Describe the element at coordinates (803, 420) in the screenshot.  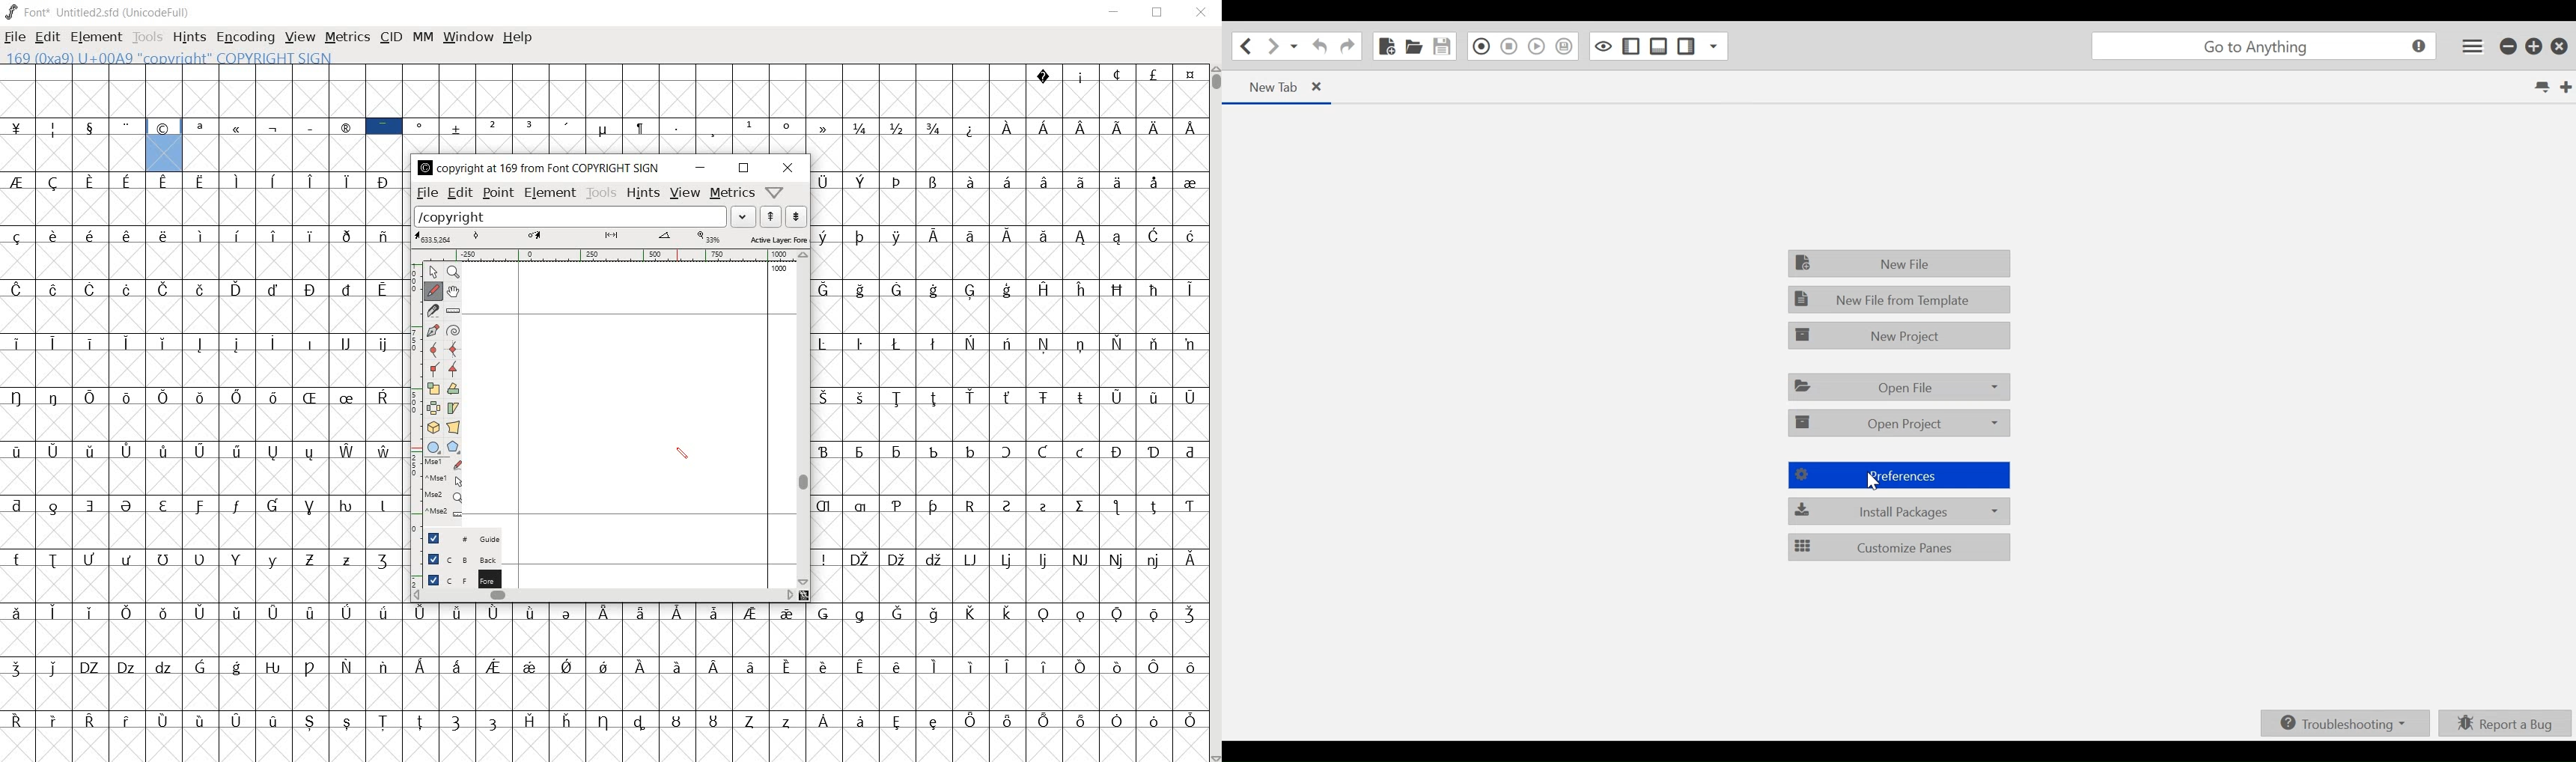
I see `scrollbar` at that location.